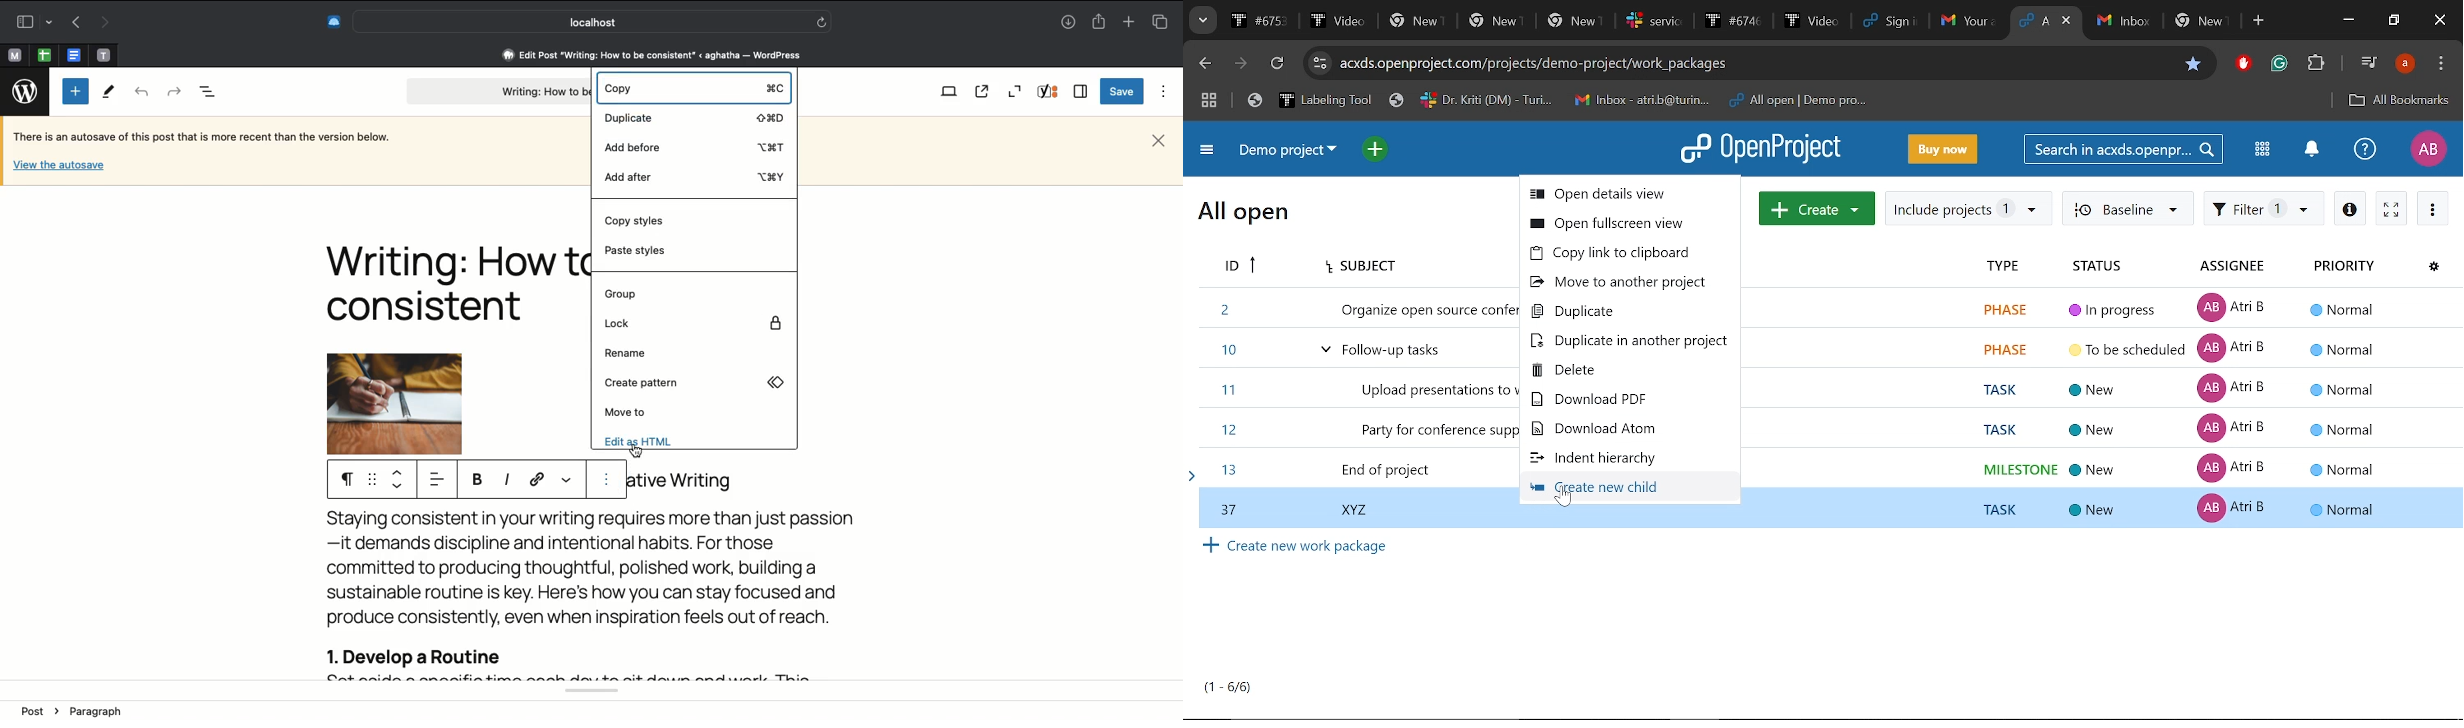 This screenshot has width=2464, height=728. Describe the element at coordinates (2315, 65) in the screenshot. I see `extensions` at that location.